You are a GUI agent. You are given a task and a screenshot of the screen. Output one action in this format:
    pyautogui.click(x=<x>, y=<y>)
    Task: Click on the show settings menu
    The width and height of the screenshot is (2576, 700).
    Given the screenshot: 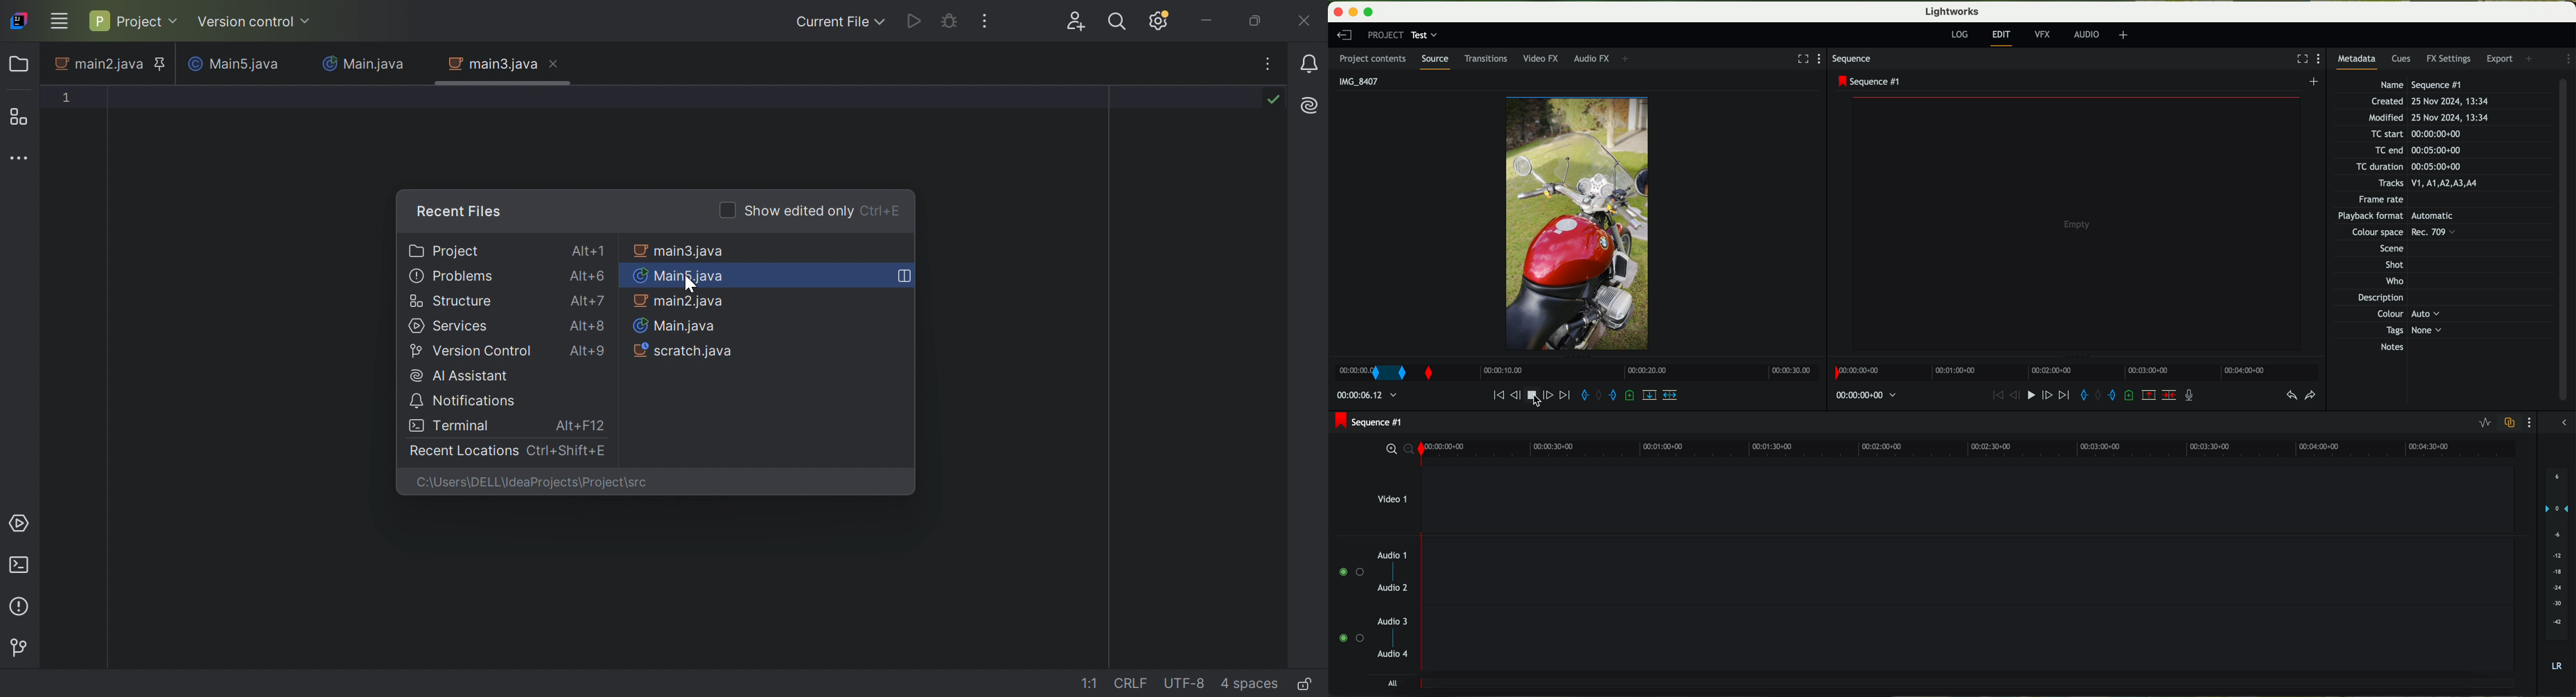 What is the action you would take?
    pyautogui.click(x=2532, y=422)
    